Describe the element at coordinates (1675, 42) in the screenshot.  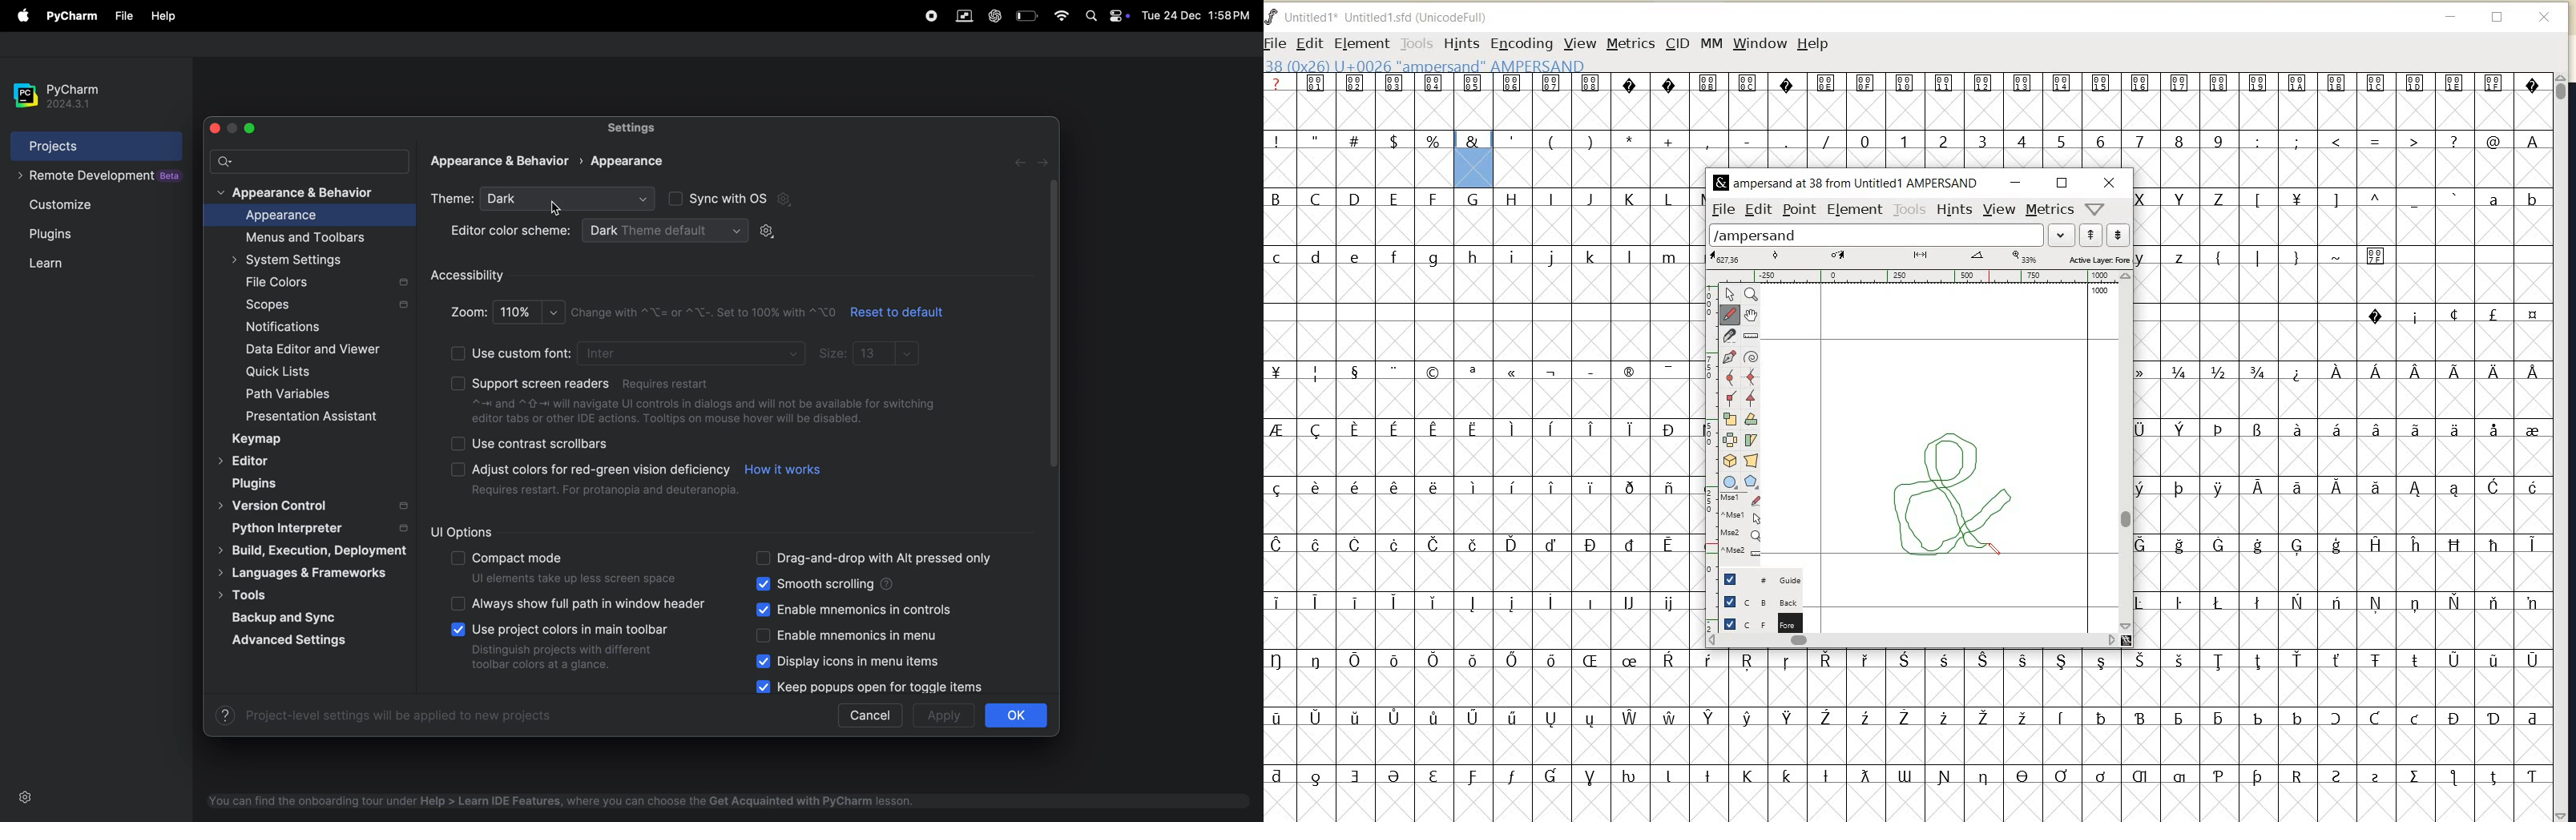
I see `CID` at that location.